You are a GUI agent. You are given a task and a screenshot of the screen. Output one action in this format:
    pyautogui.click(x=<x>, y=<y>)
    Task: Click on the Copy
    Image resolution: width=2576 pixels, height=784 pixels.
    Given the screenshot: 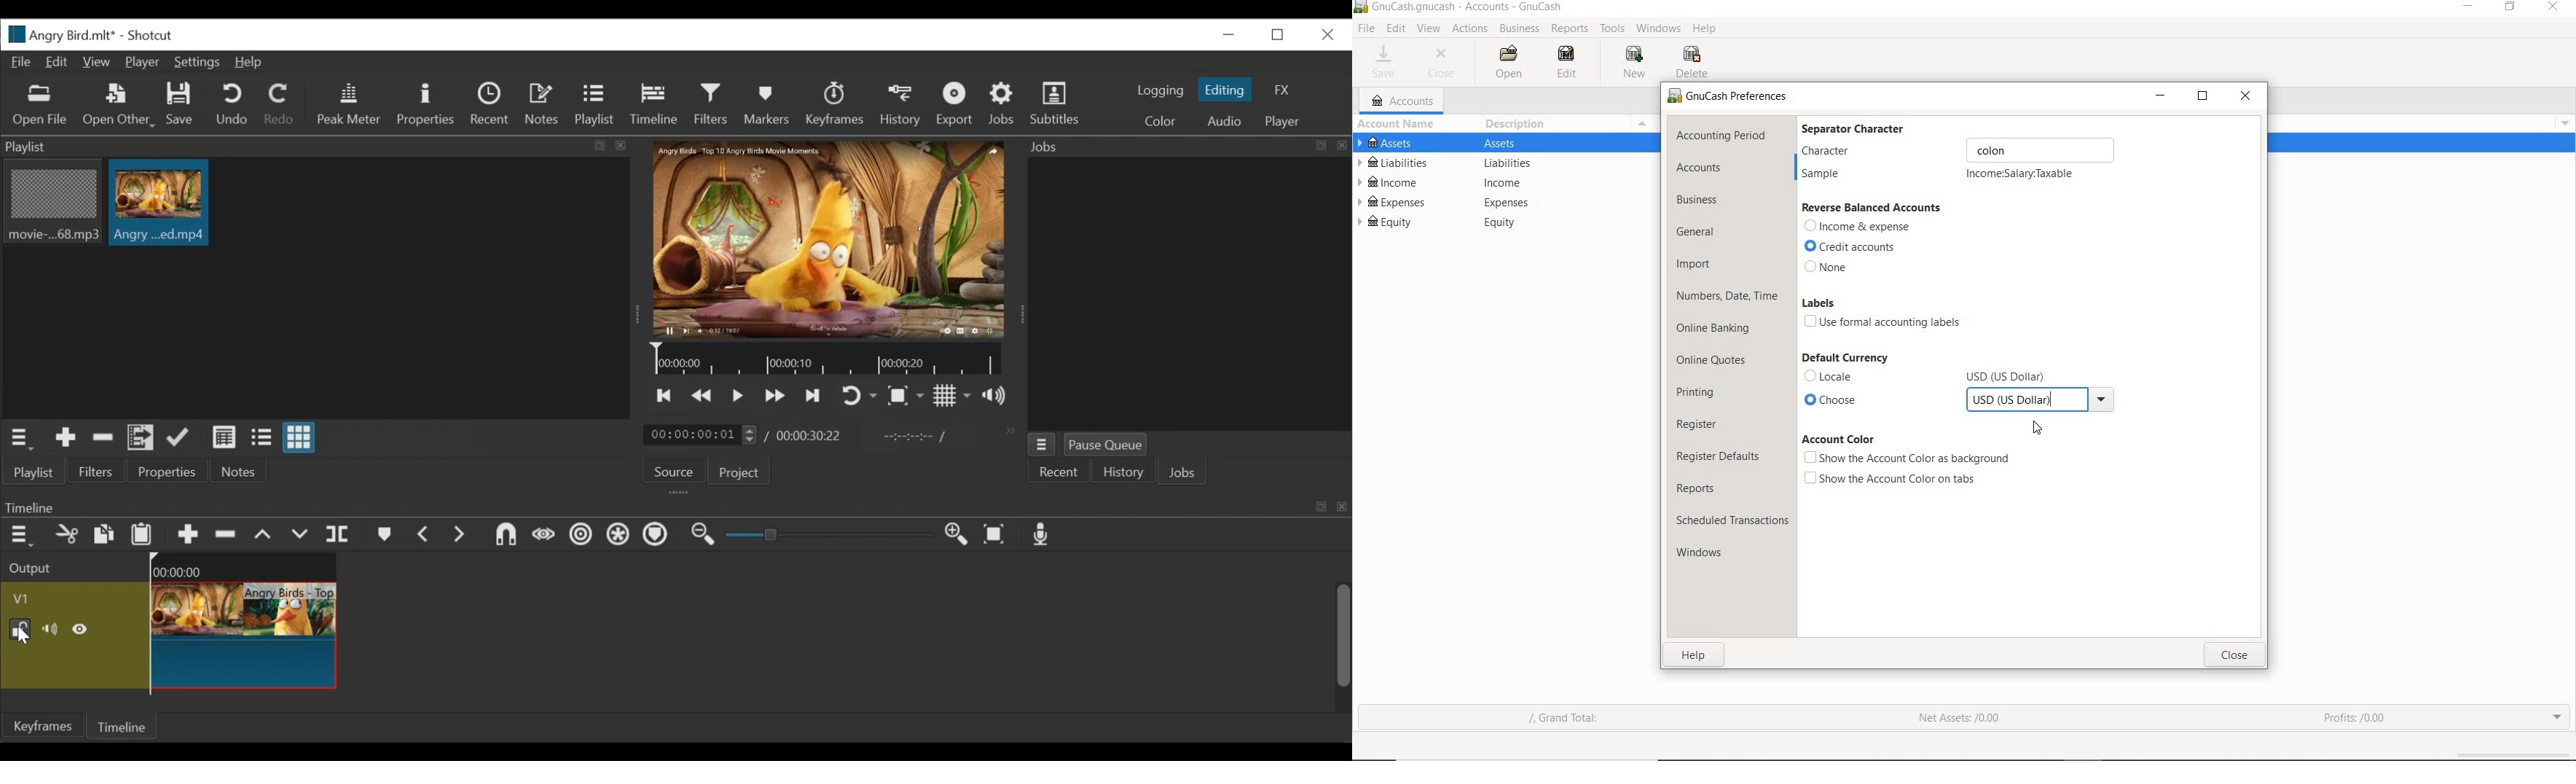 What is the action you would take?
    pyautogui.click(x=105, y=536)
    